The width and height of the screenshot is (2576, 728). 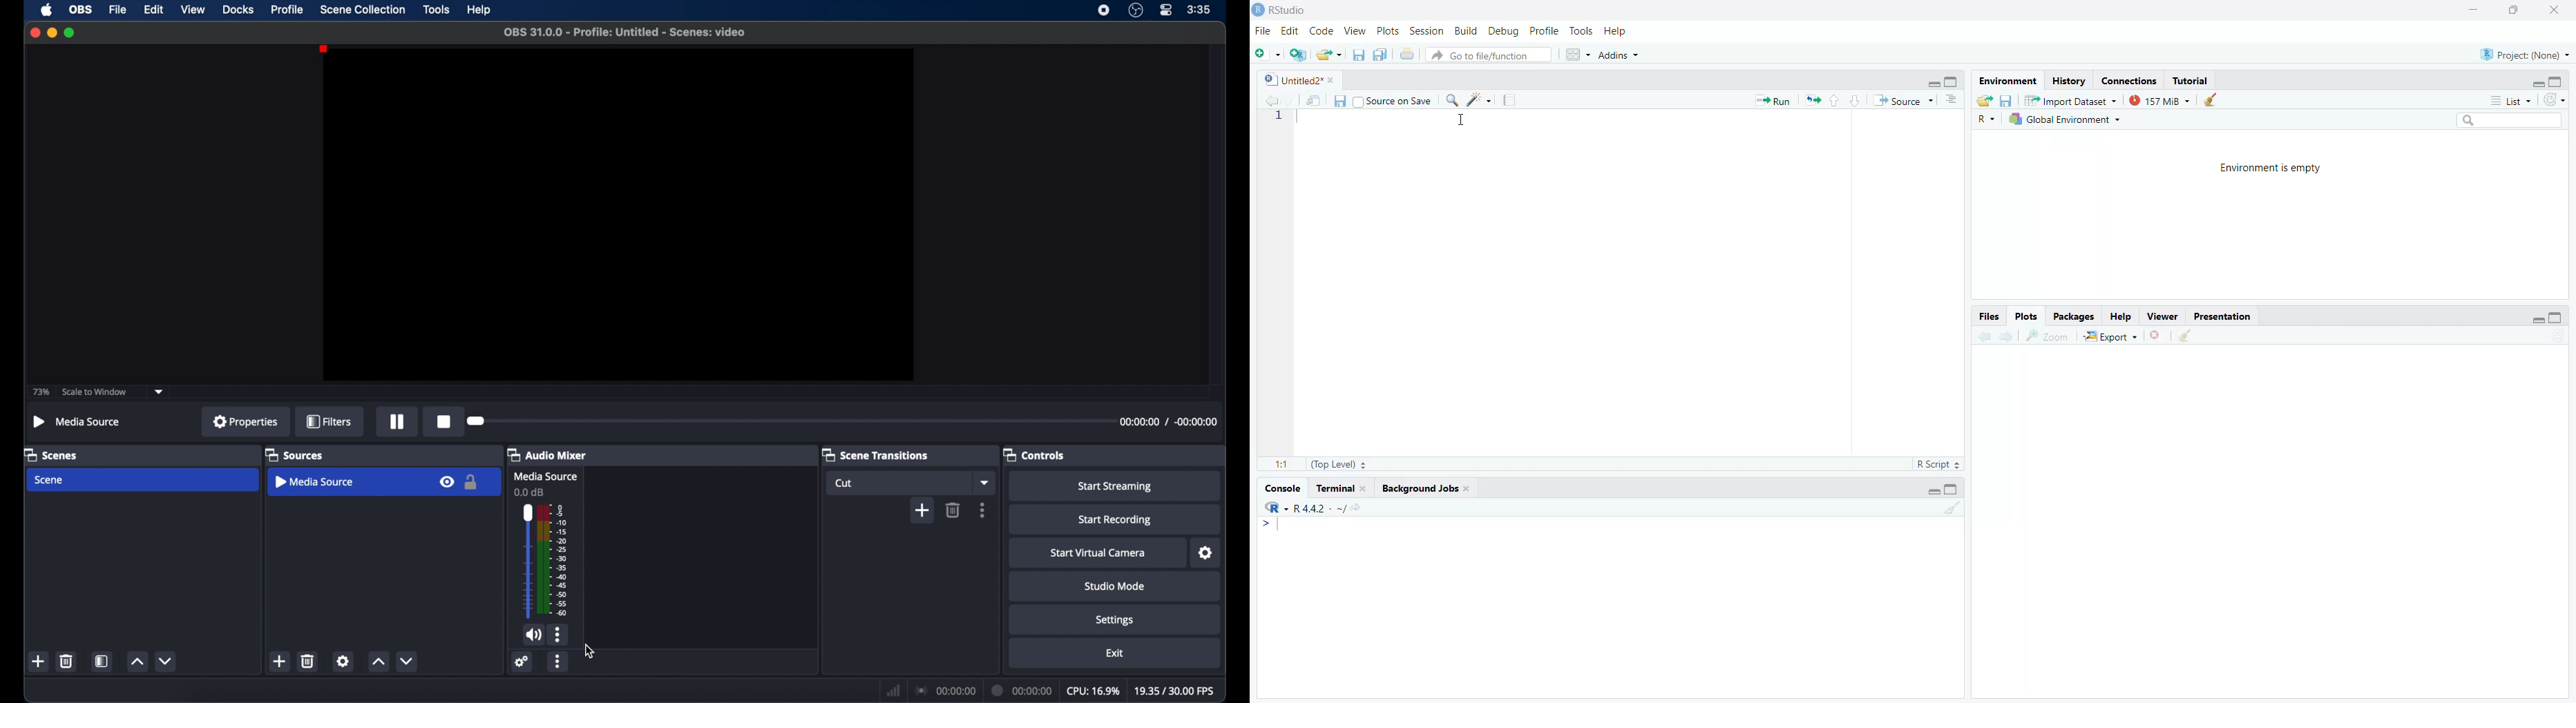 I want to click on close, so click(x=1468, y=488).